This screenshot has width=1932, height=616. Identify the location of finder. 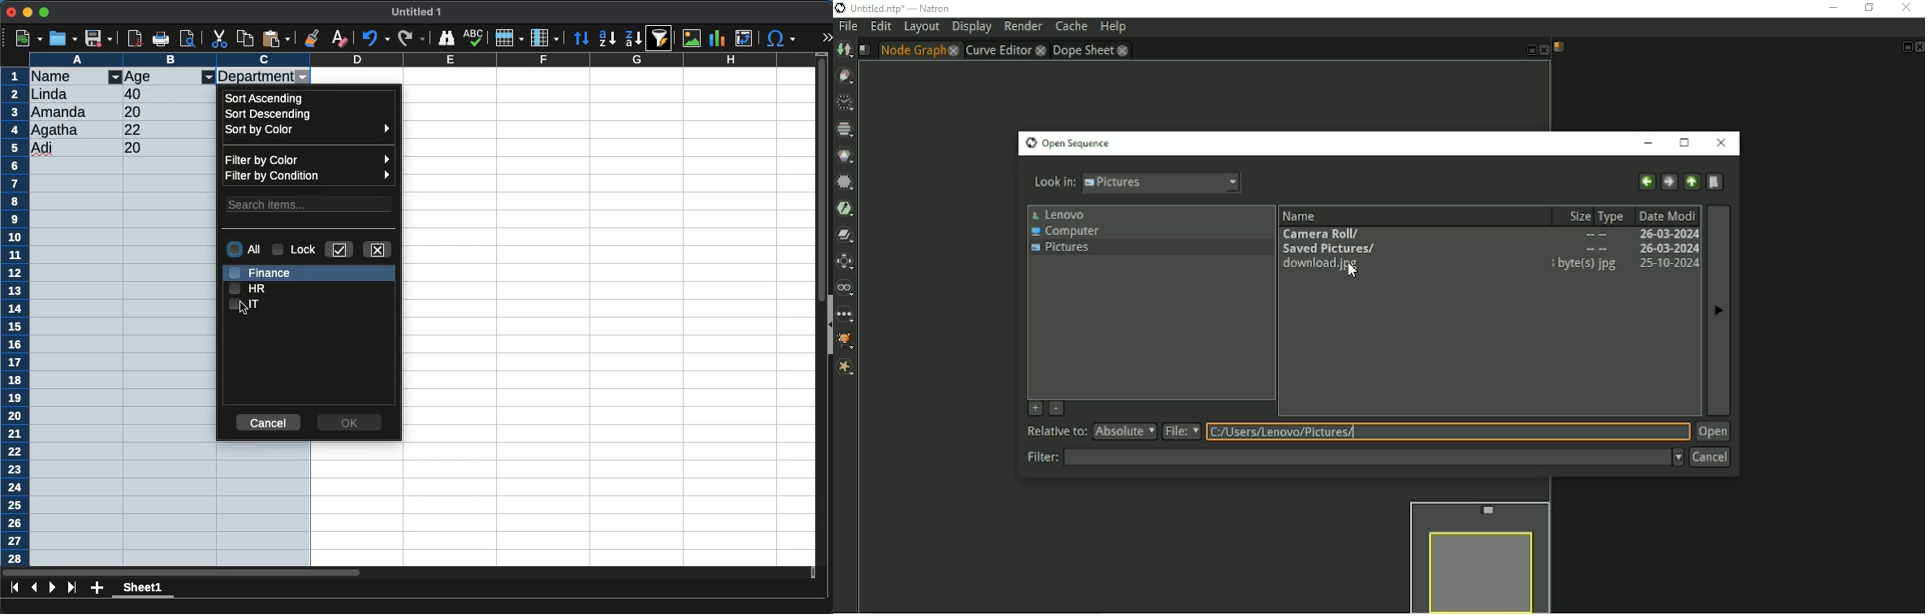
(448, 38).